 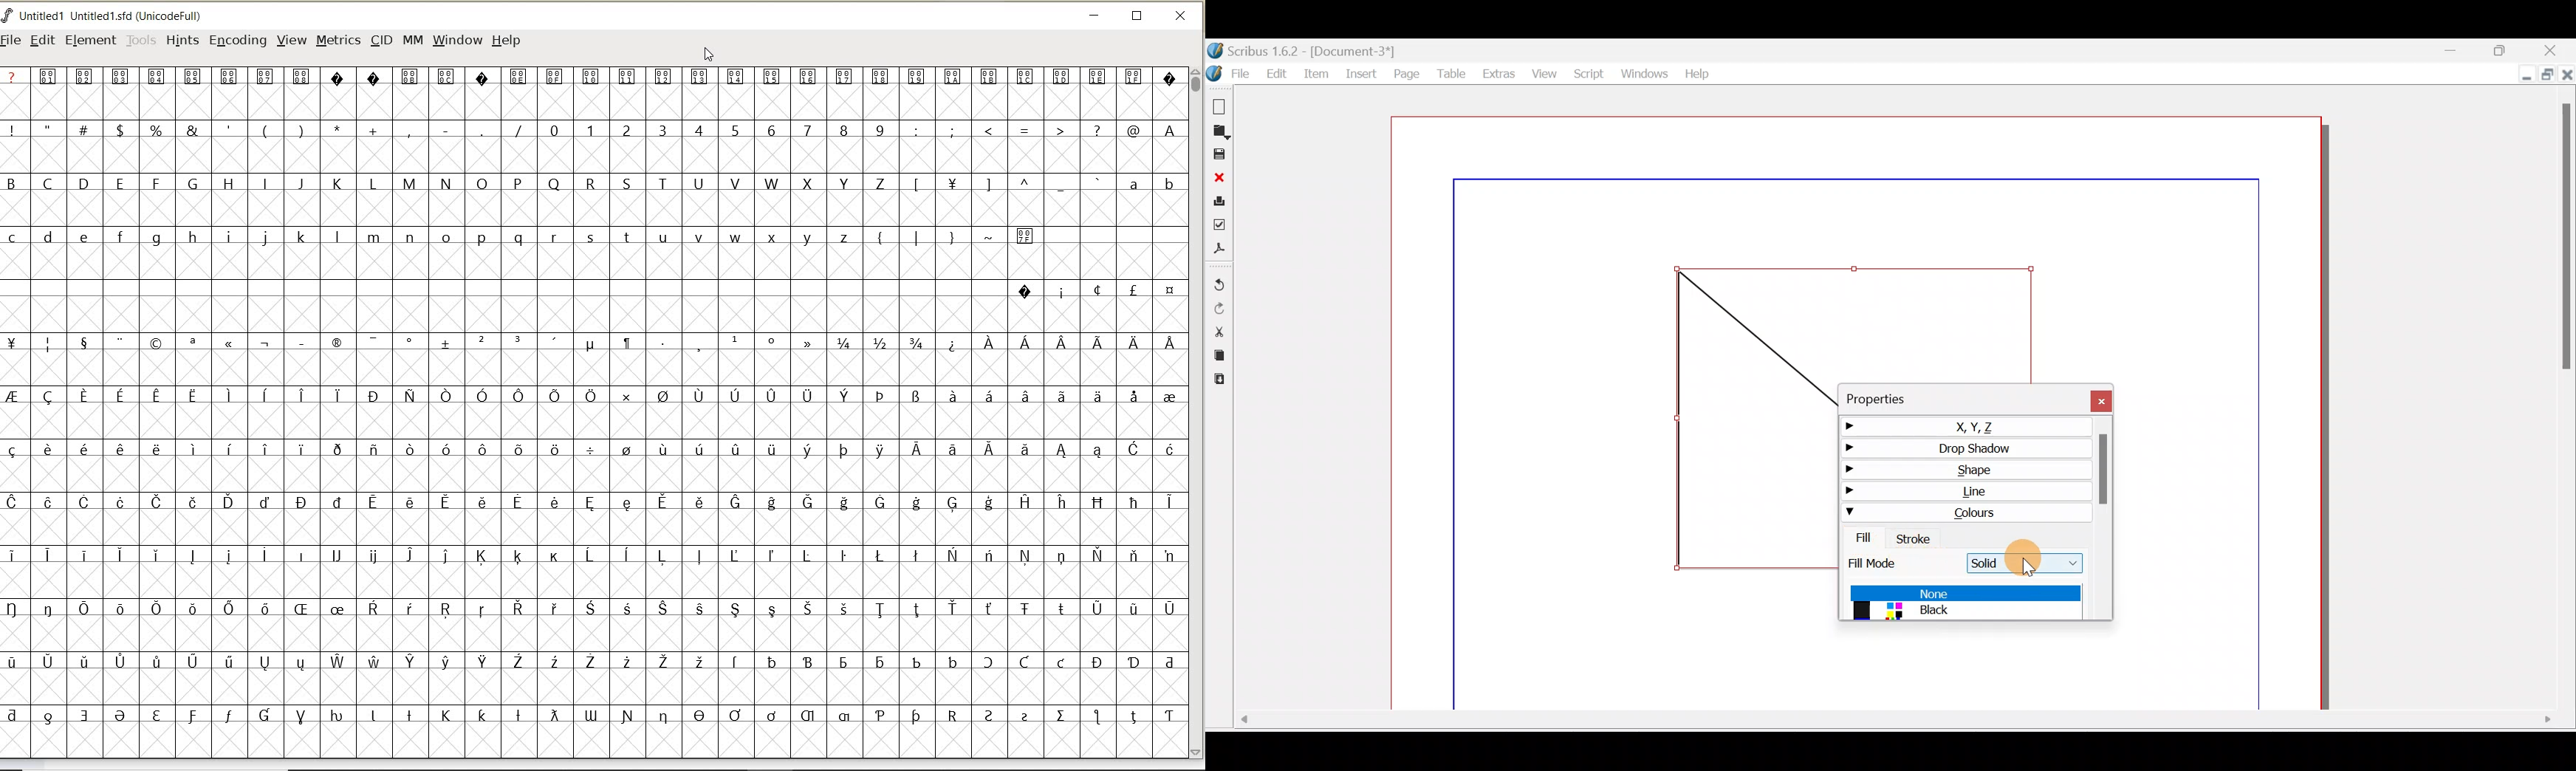 I want to click on Save as PDF, so click(x=1221, y=248).